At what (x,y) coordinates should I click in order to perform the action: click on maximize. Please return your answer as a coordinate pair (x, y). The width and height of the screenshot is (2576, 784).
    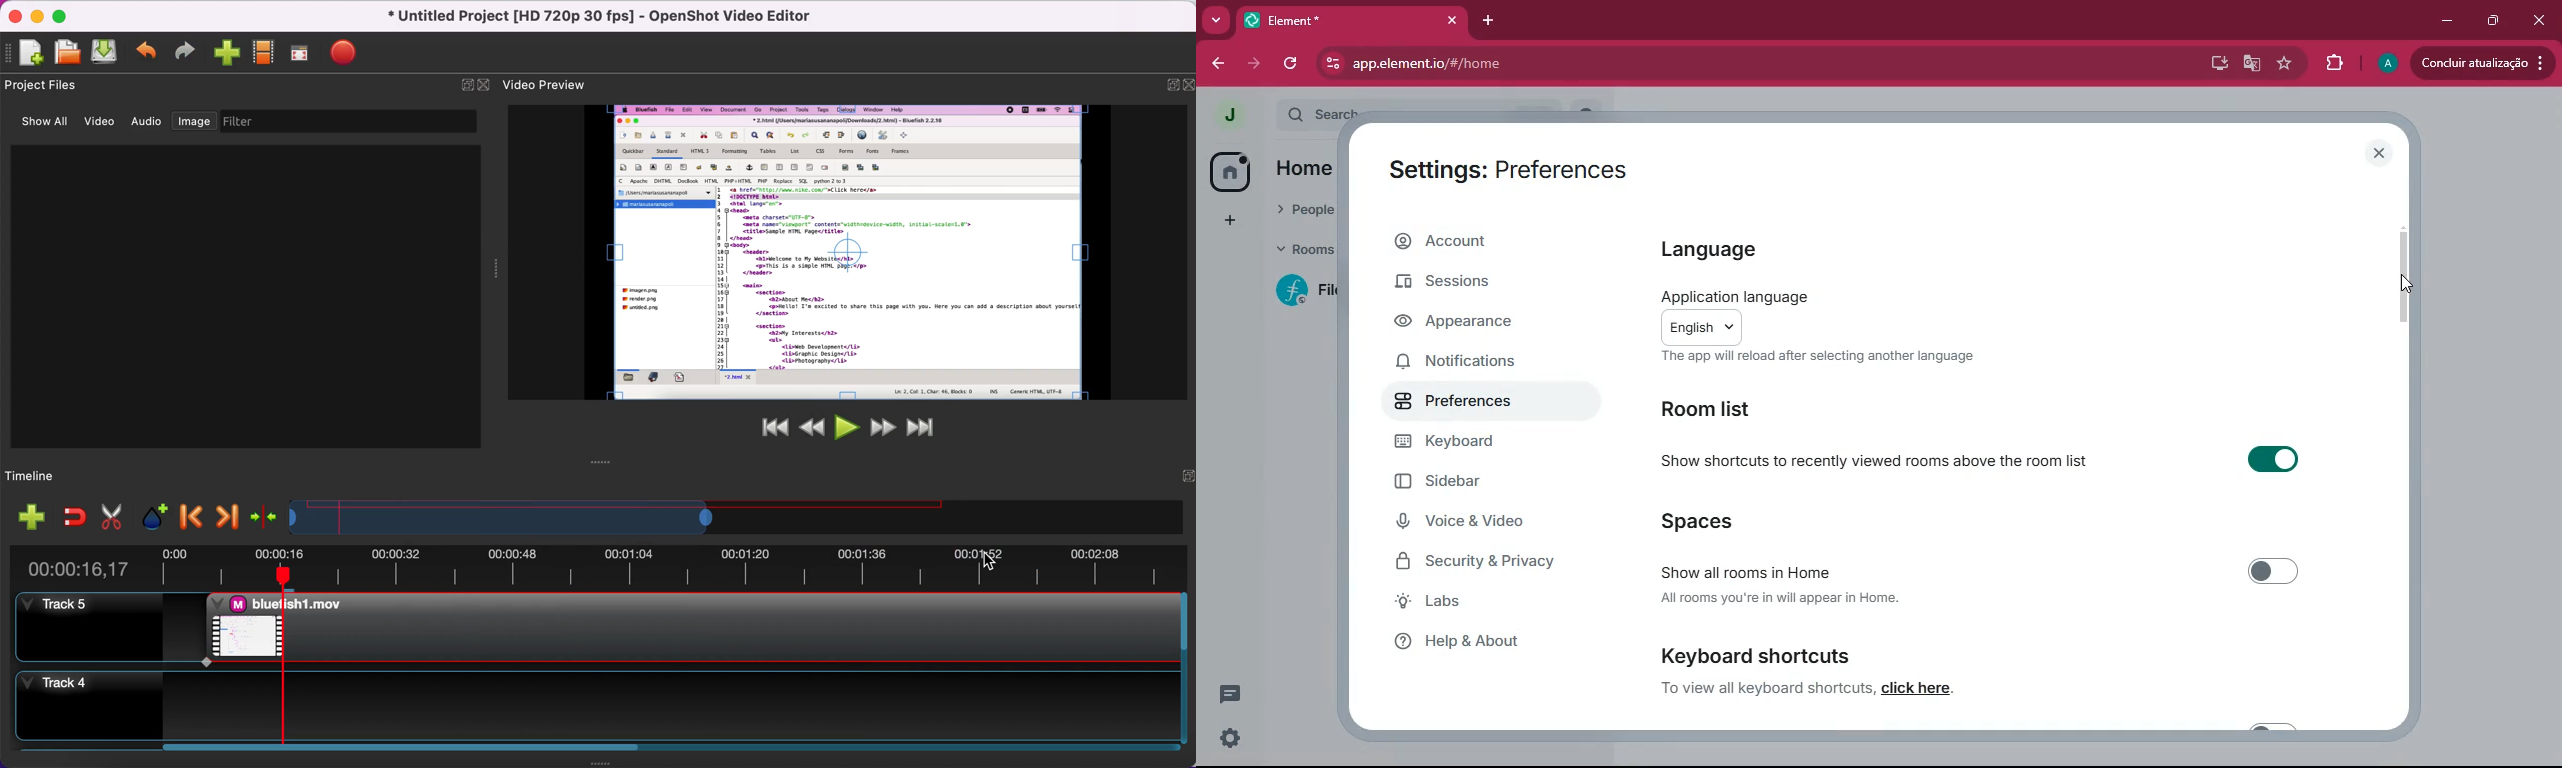
    Looking at the image, I should click on (2489, 21).